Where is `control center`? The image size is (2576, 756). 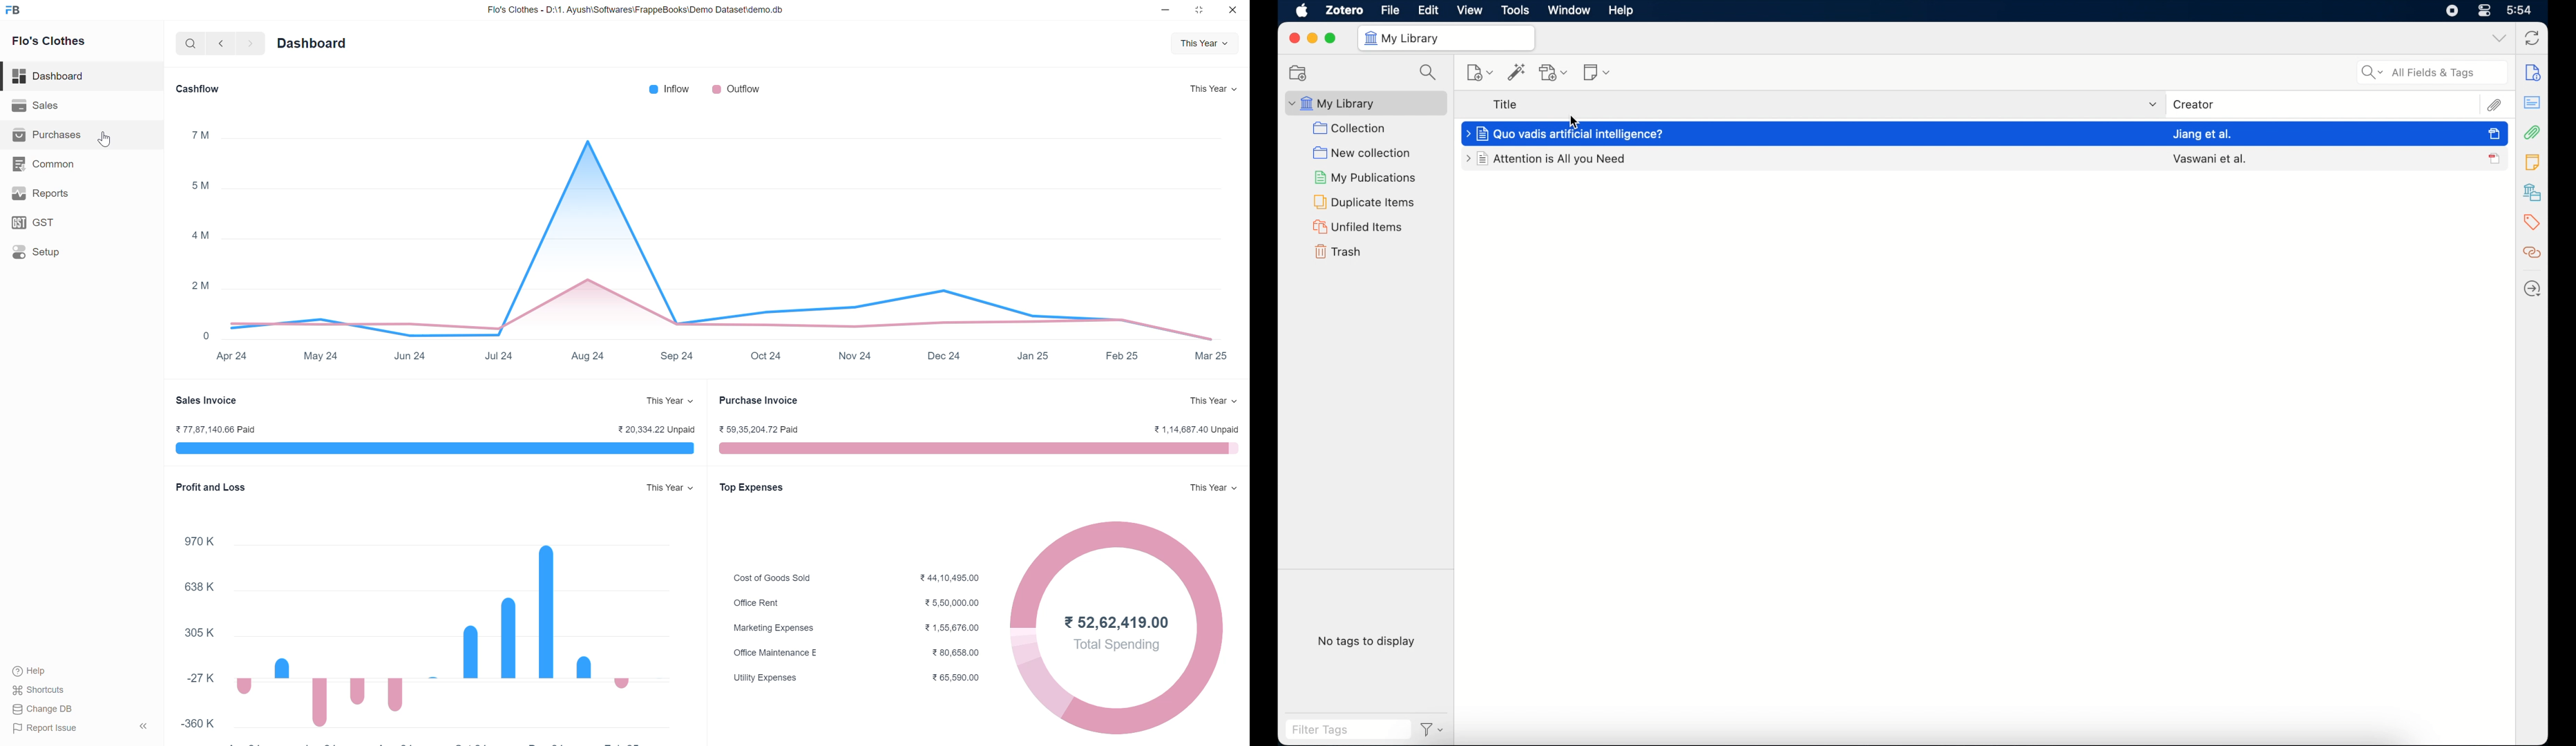
control center is located at coordinates (2485, 11).